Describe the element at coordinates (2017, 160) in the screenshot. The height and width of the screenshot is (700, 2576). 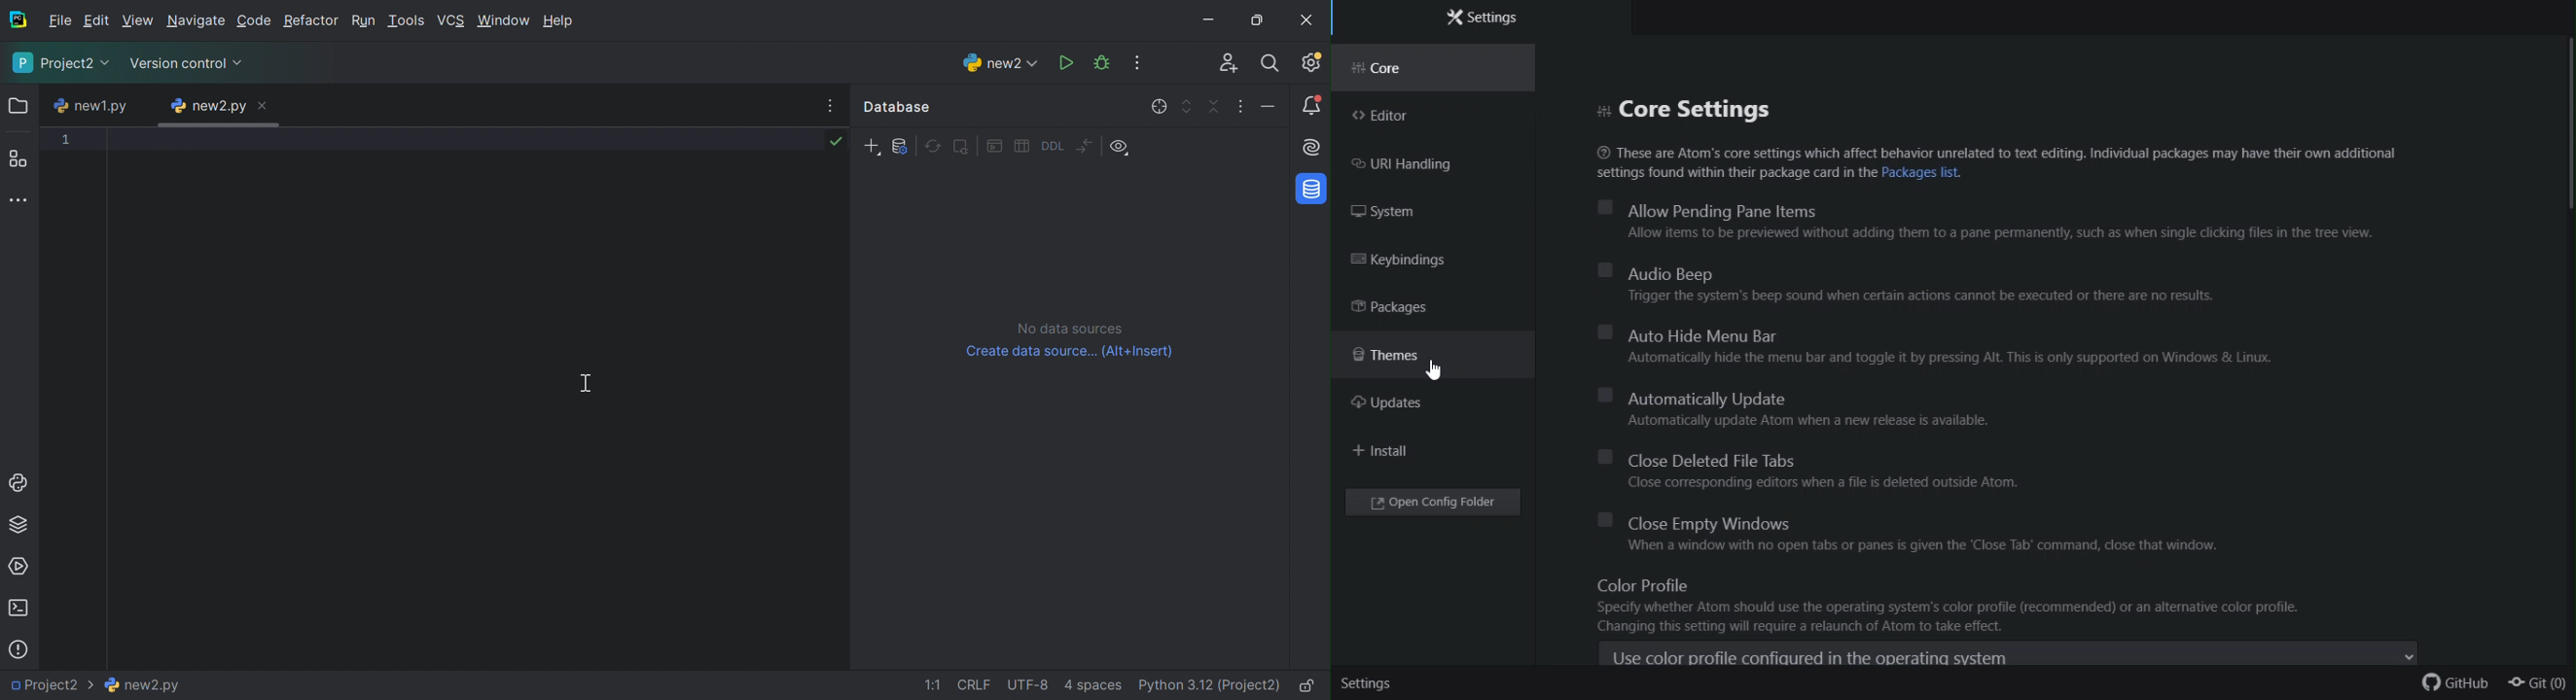
I see `These are Atom's core settings which affect behavior unrelated to text editing, Individual packages may have their own additional settings found within ther package card in the Packages Ist` at that location.